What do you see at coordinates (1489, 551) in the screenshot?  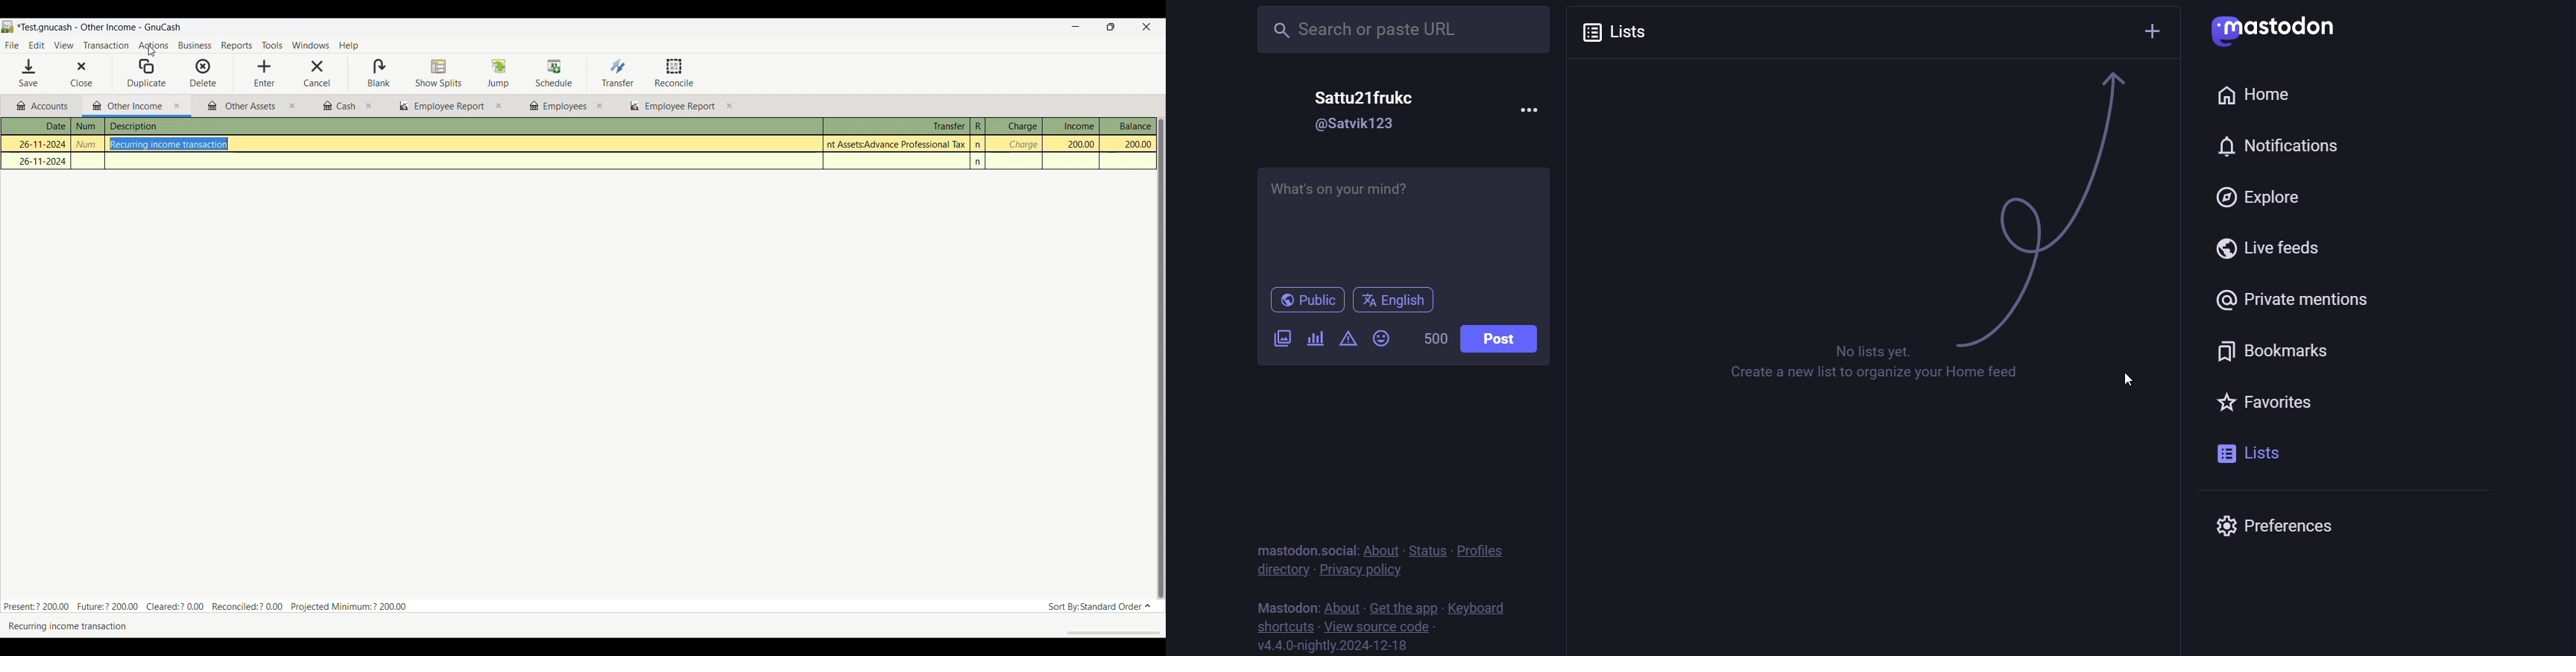 I see `profiles` at bounding box center [1489, 551].